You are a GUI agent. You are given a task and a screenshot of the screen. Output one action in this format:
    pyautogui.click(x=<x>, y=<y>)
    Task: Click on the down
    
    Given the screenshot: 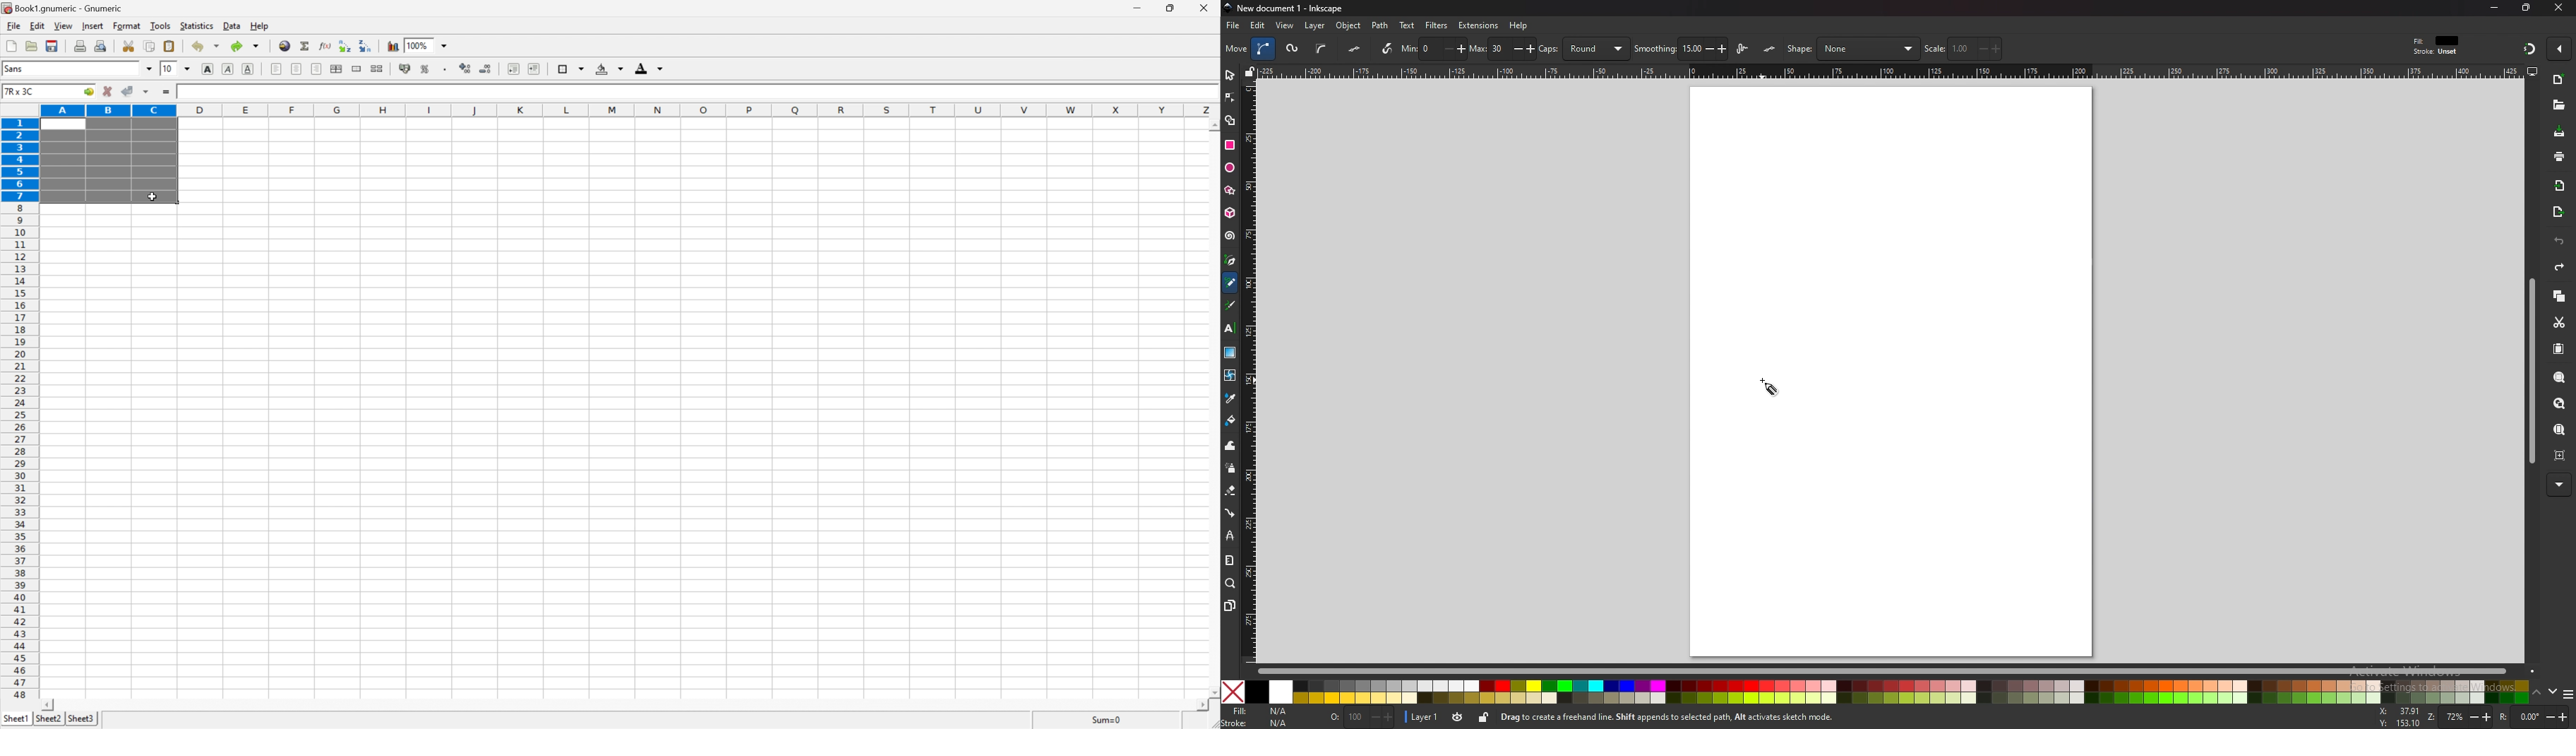 What is the action you would take?
    pyautogui.click(x=2552, y=691)
    